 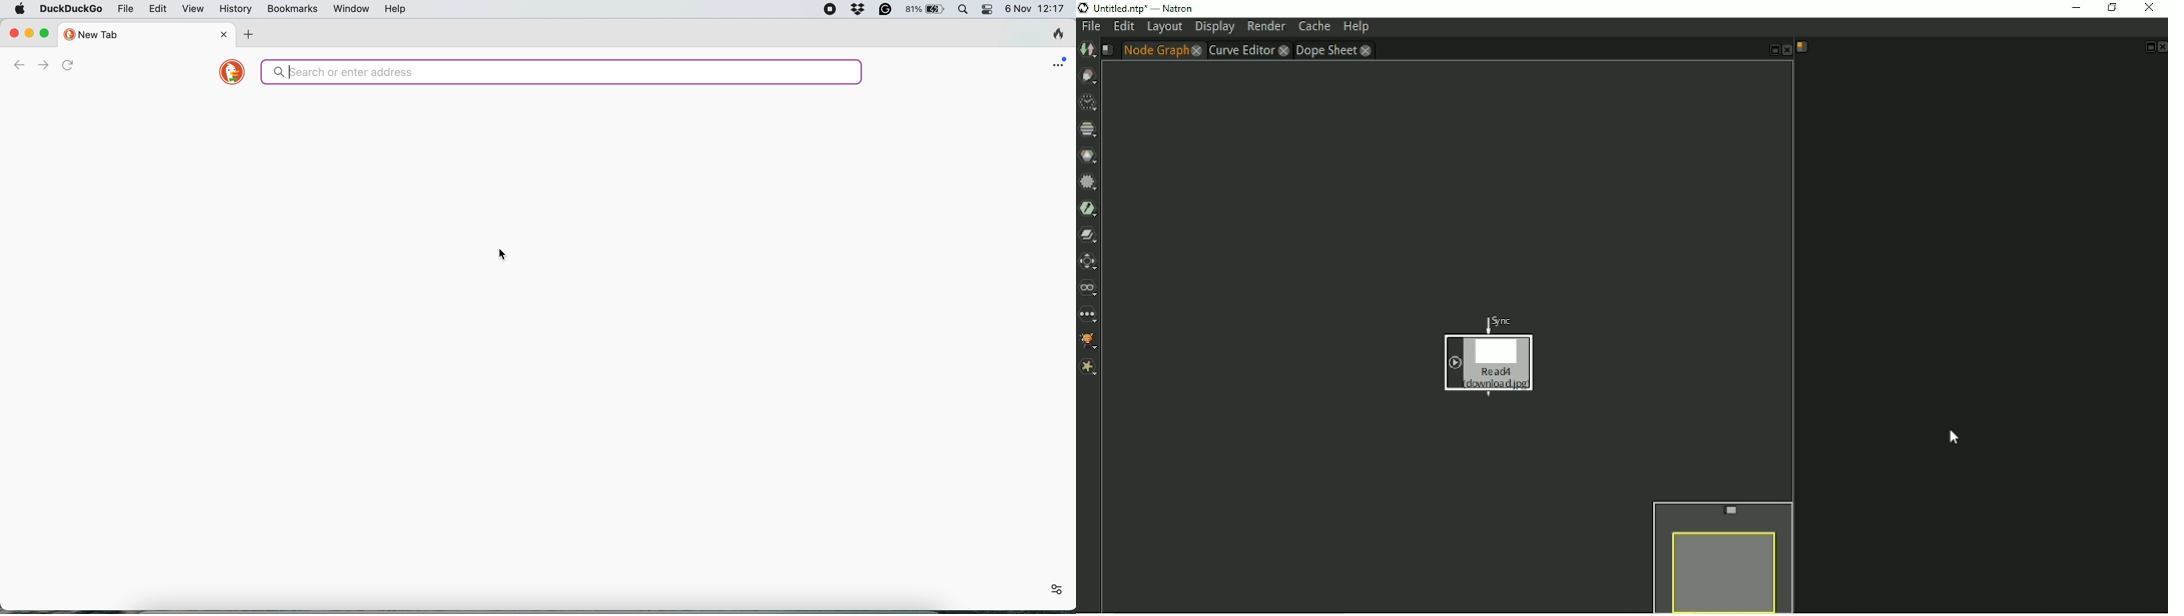 I want to click on battery, so click(x=924, y=9).